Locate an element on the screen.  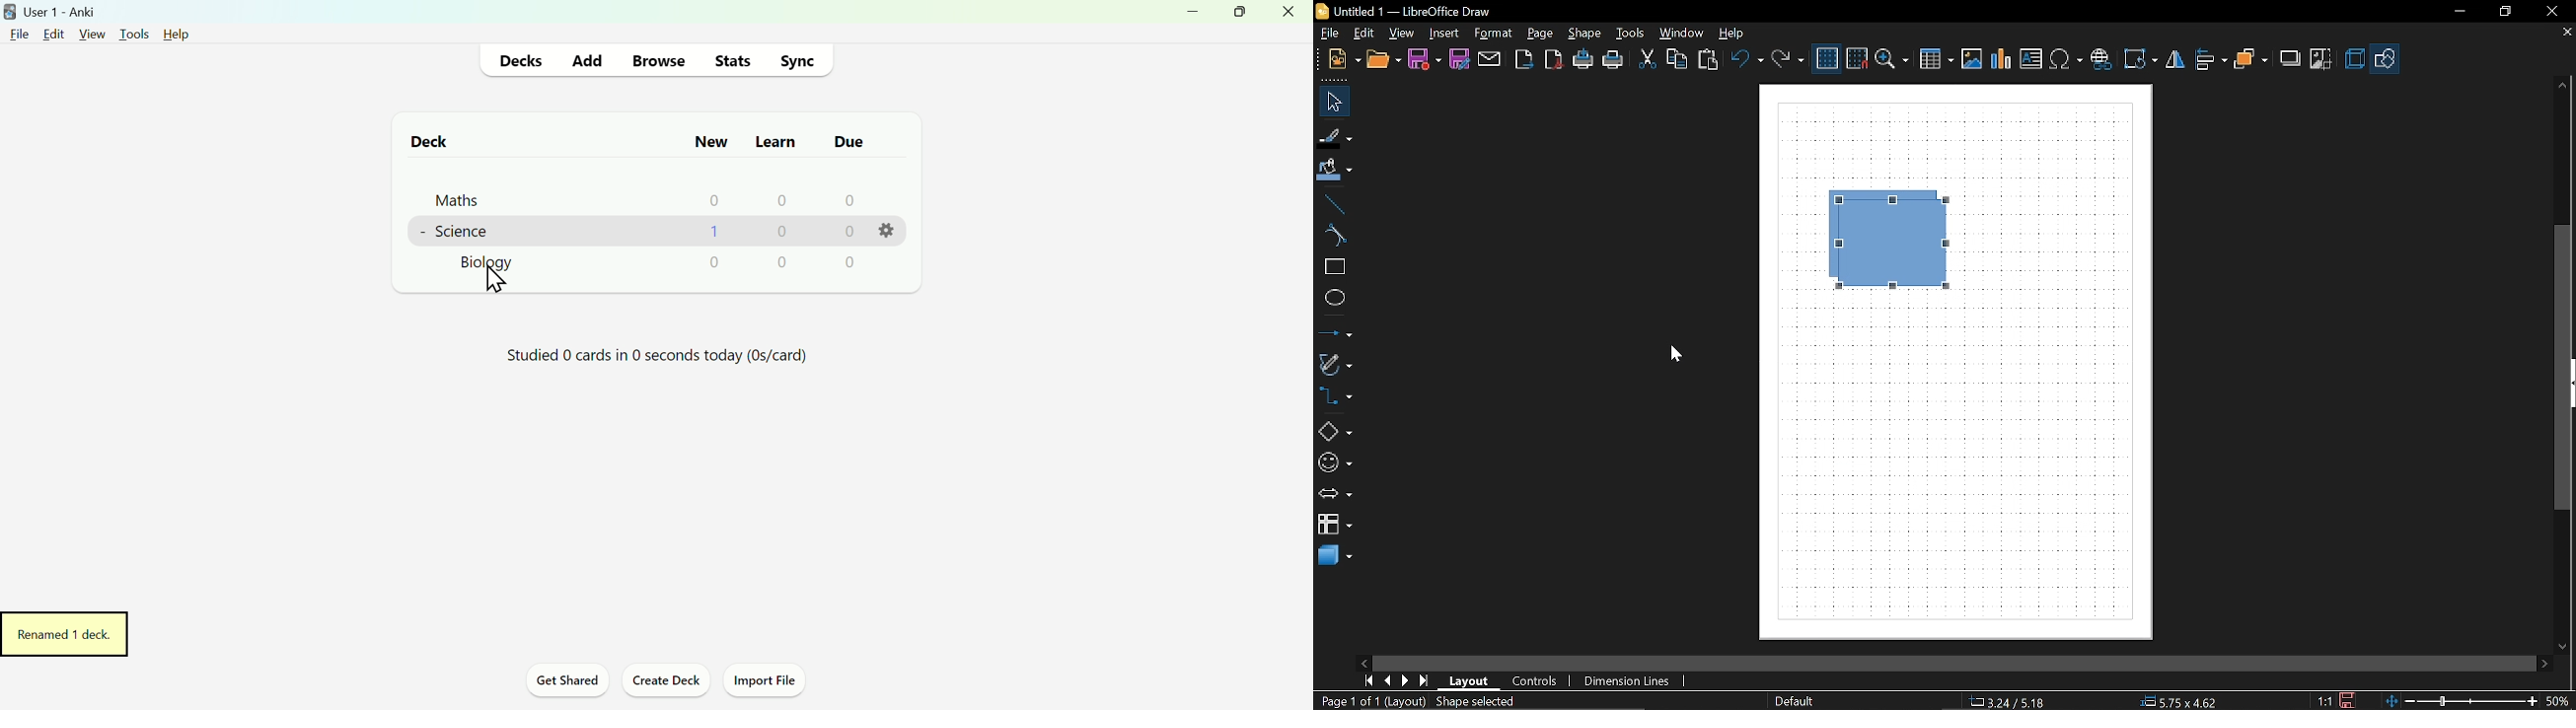
Attach is located at coordinates (1491, 60).